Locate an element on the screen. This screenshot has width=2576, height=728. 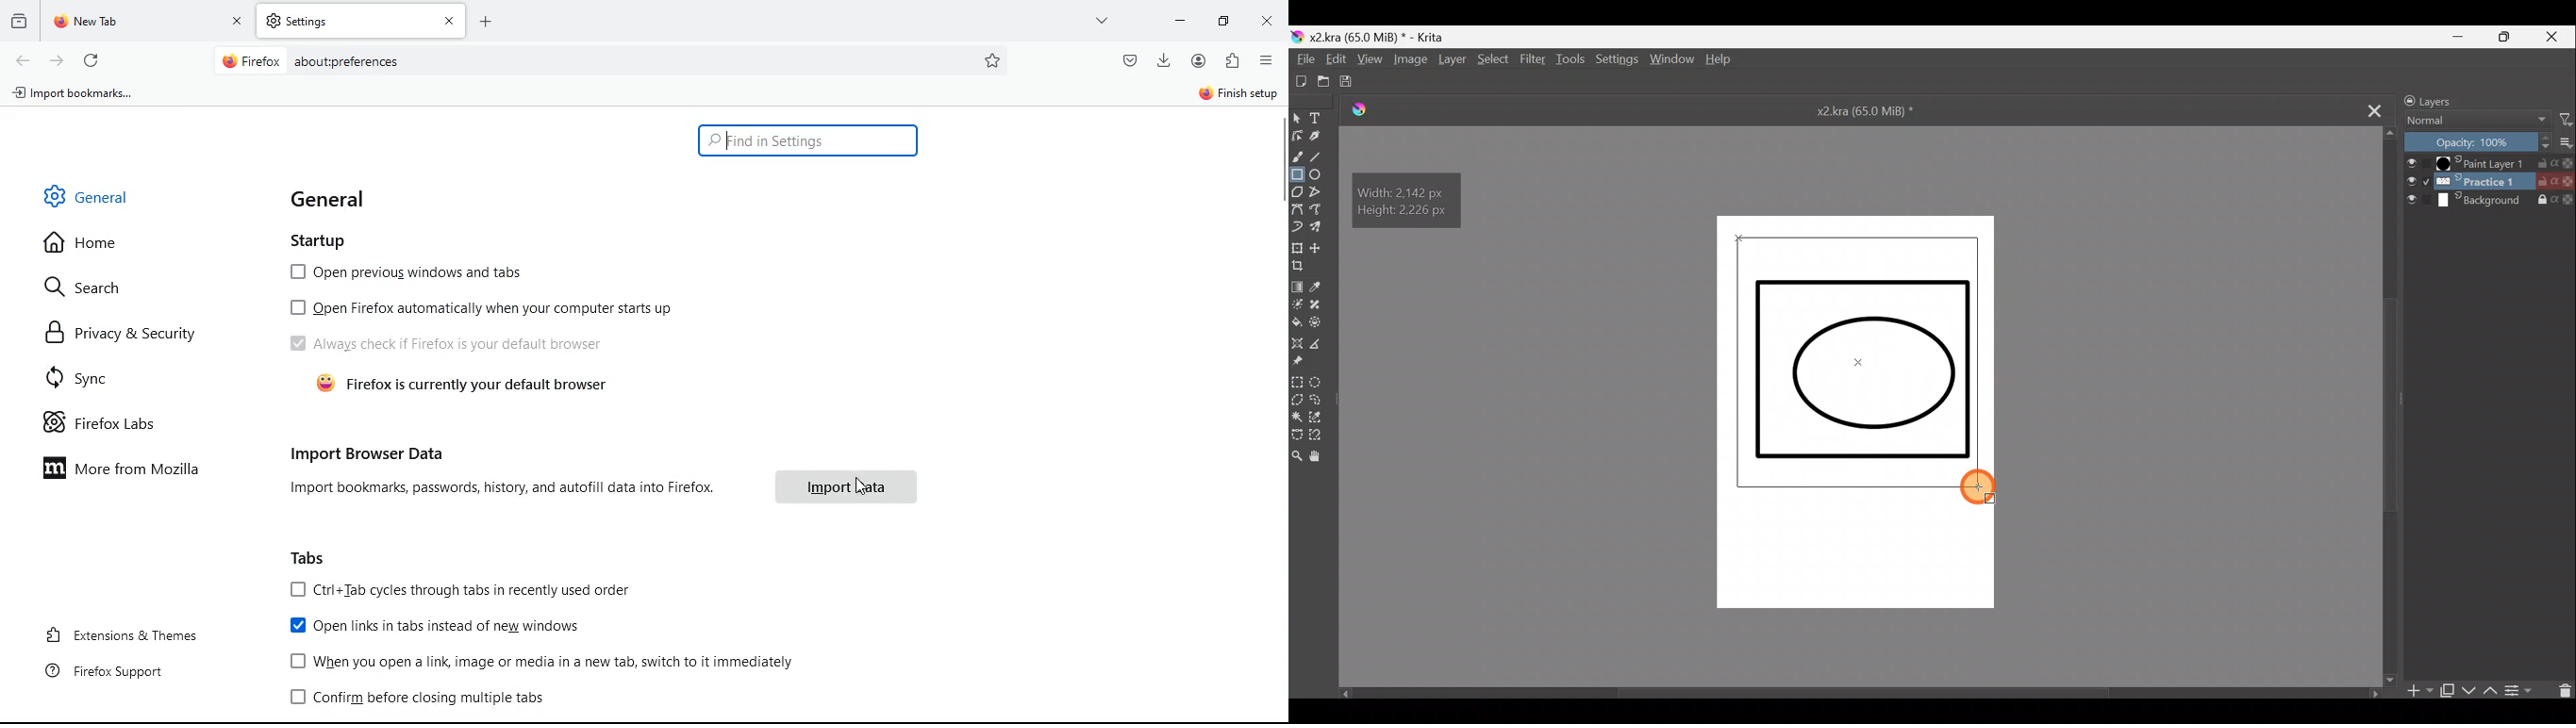
general is located at coordinates (335, 199).